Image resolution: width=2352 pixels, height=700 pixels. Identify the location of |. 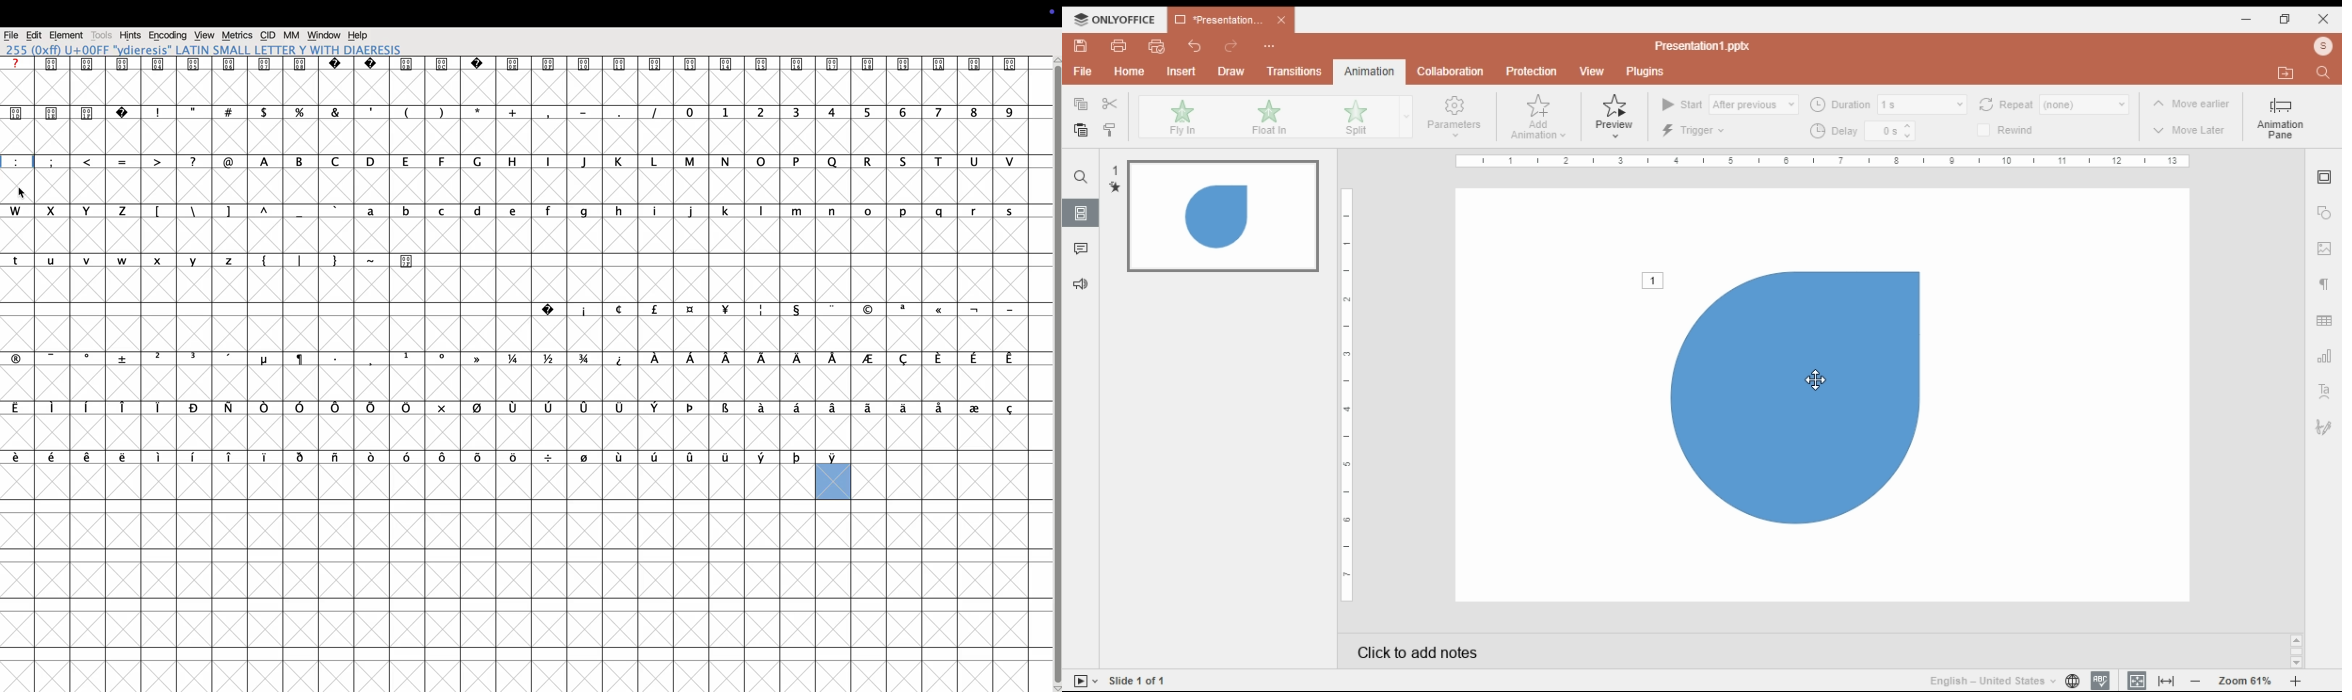
(300, 274).